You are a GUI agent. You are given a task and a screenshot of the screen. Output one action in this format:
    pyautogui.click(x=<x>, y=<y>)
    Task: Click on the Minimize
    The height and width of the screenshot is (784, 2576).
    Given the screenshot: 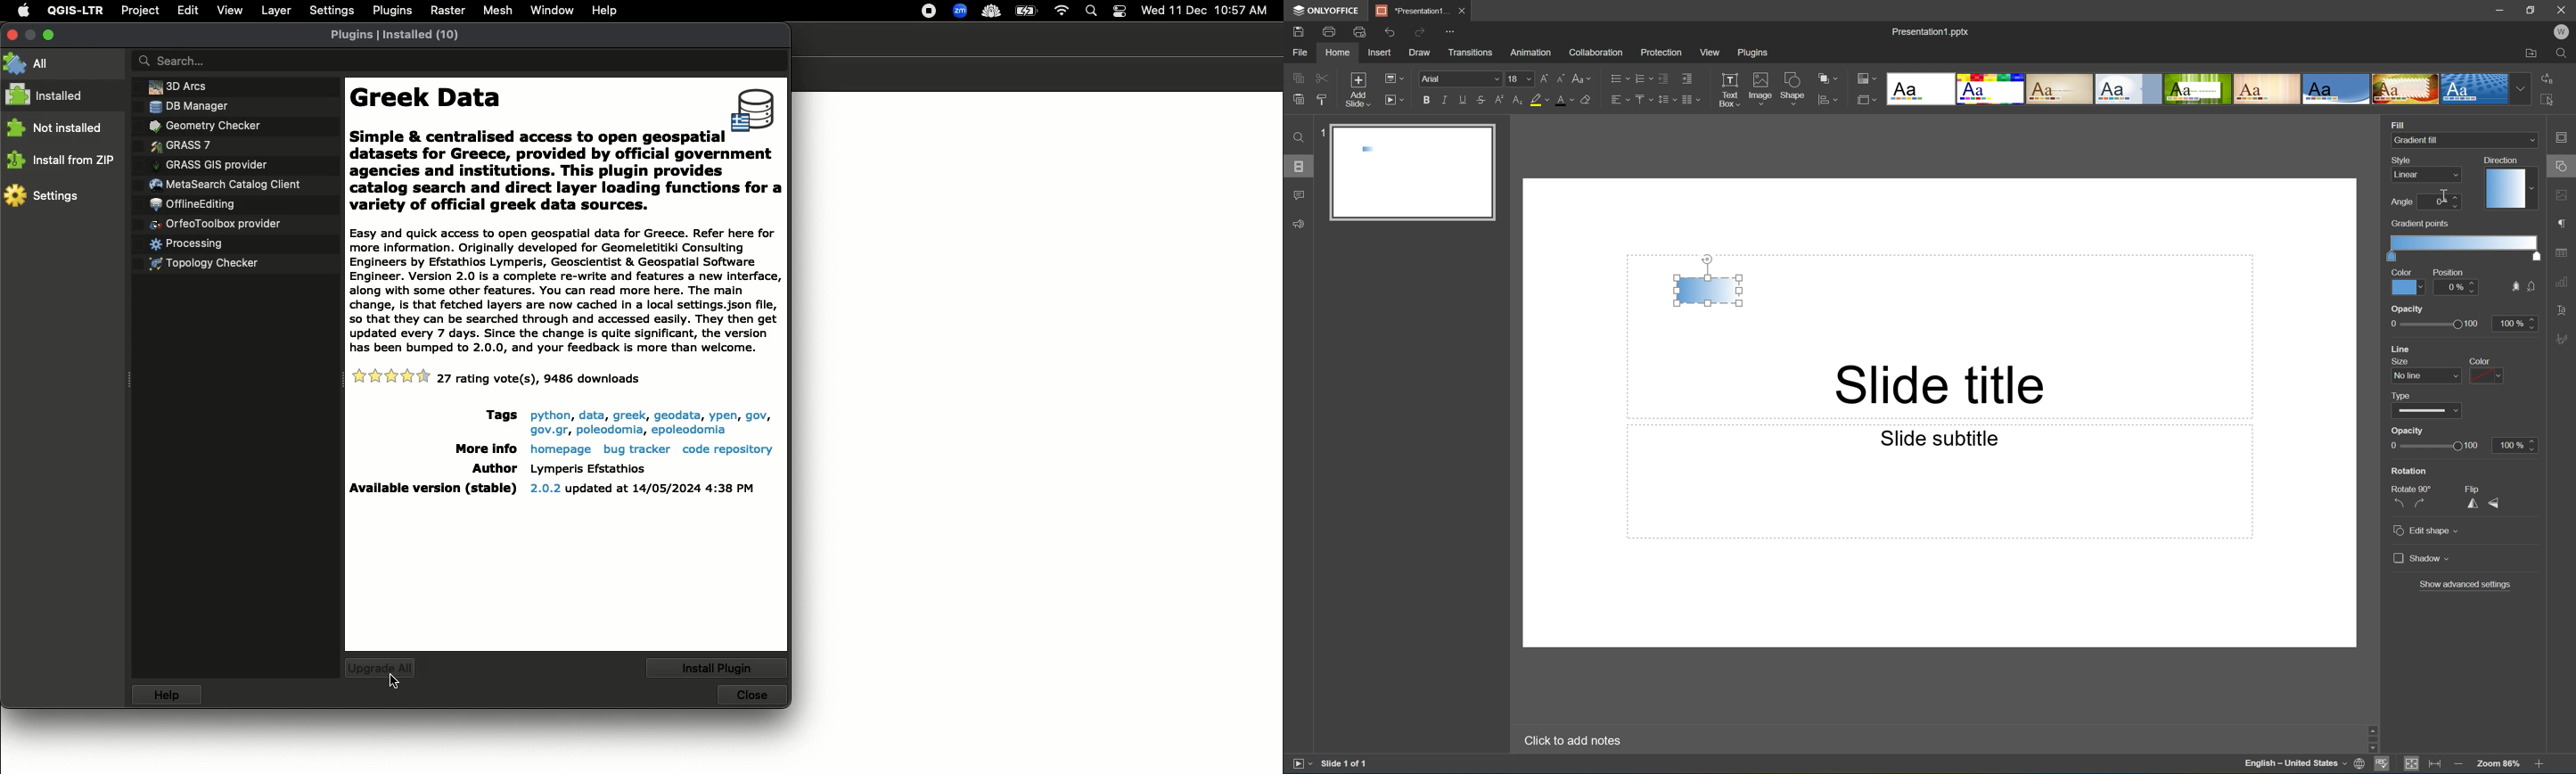 What is the action you would take?
    pyautogui.click(x=2504, y=10)
    